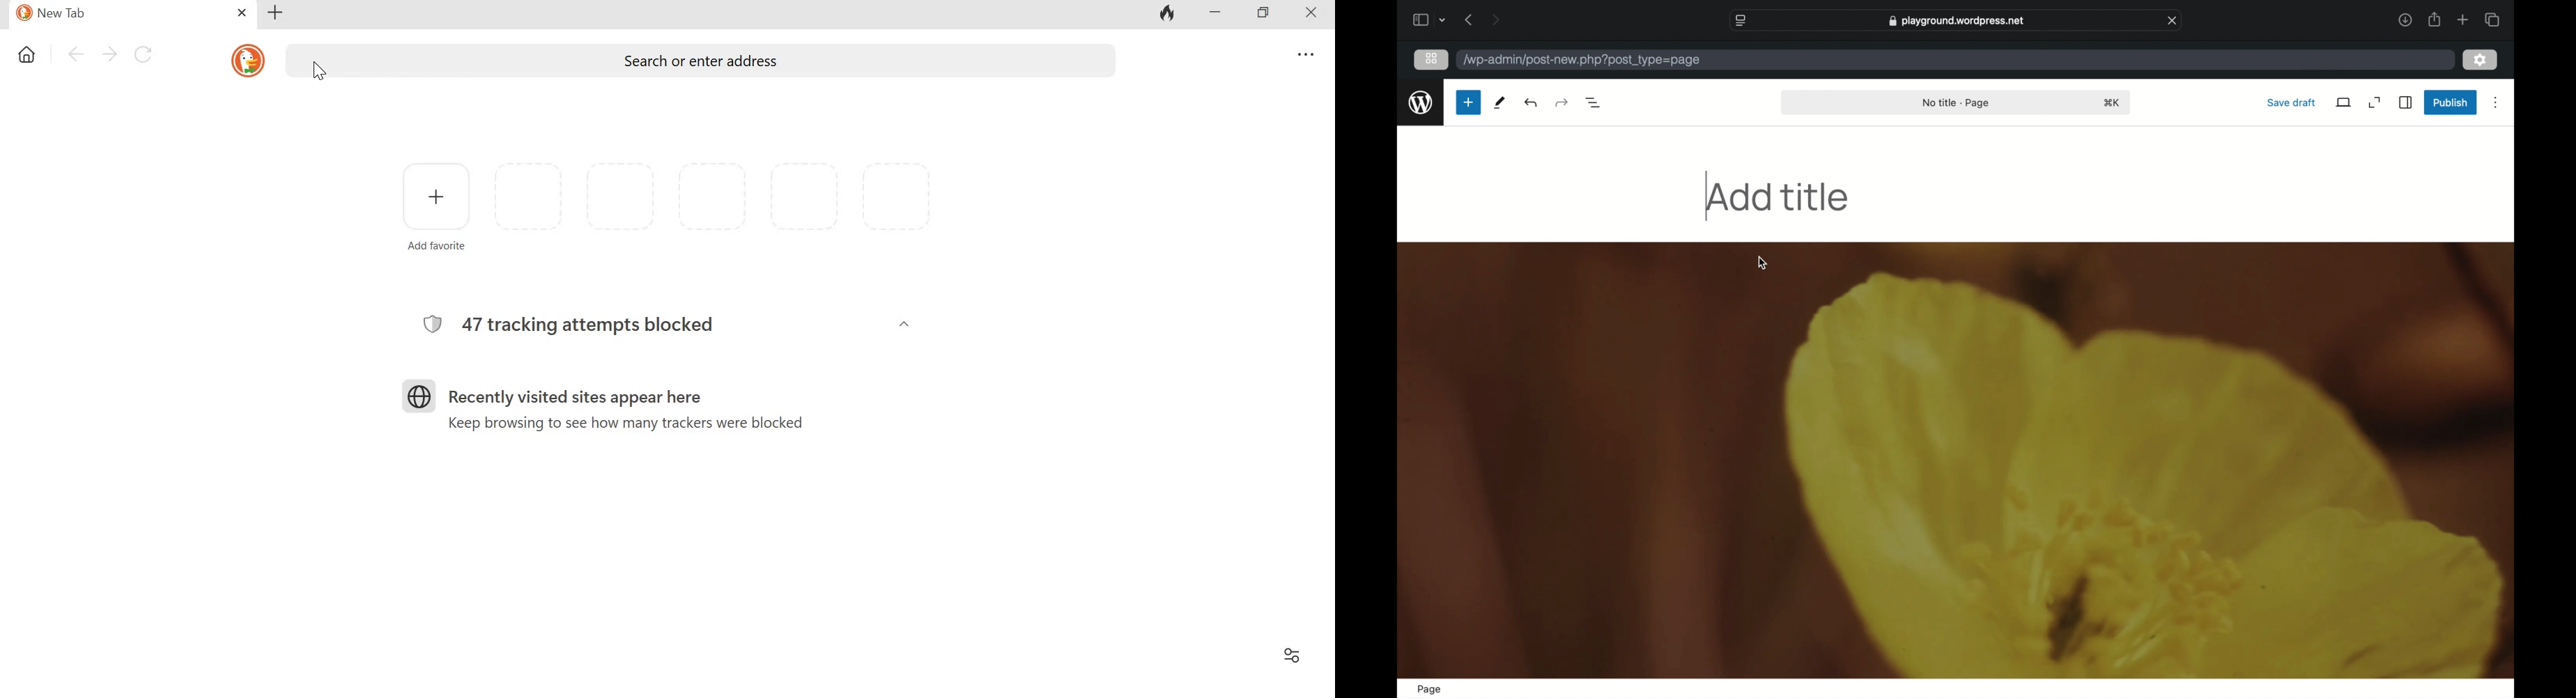  I want to click on save draft, so click(2293, 103).